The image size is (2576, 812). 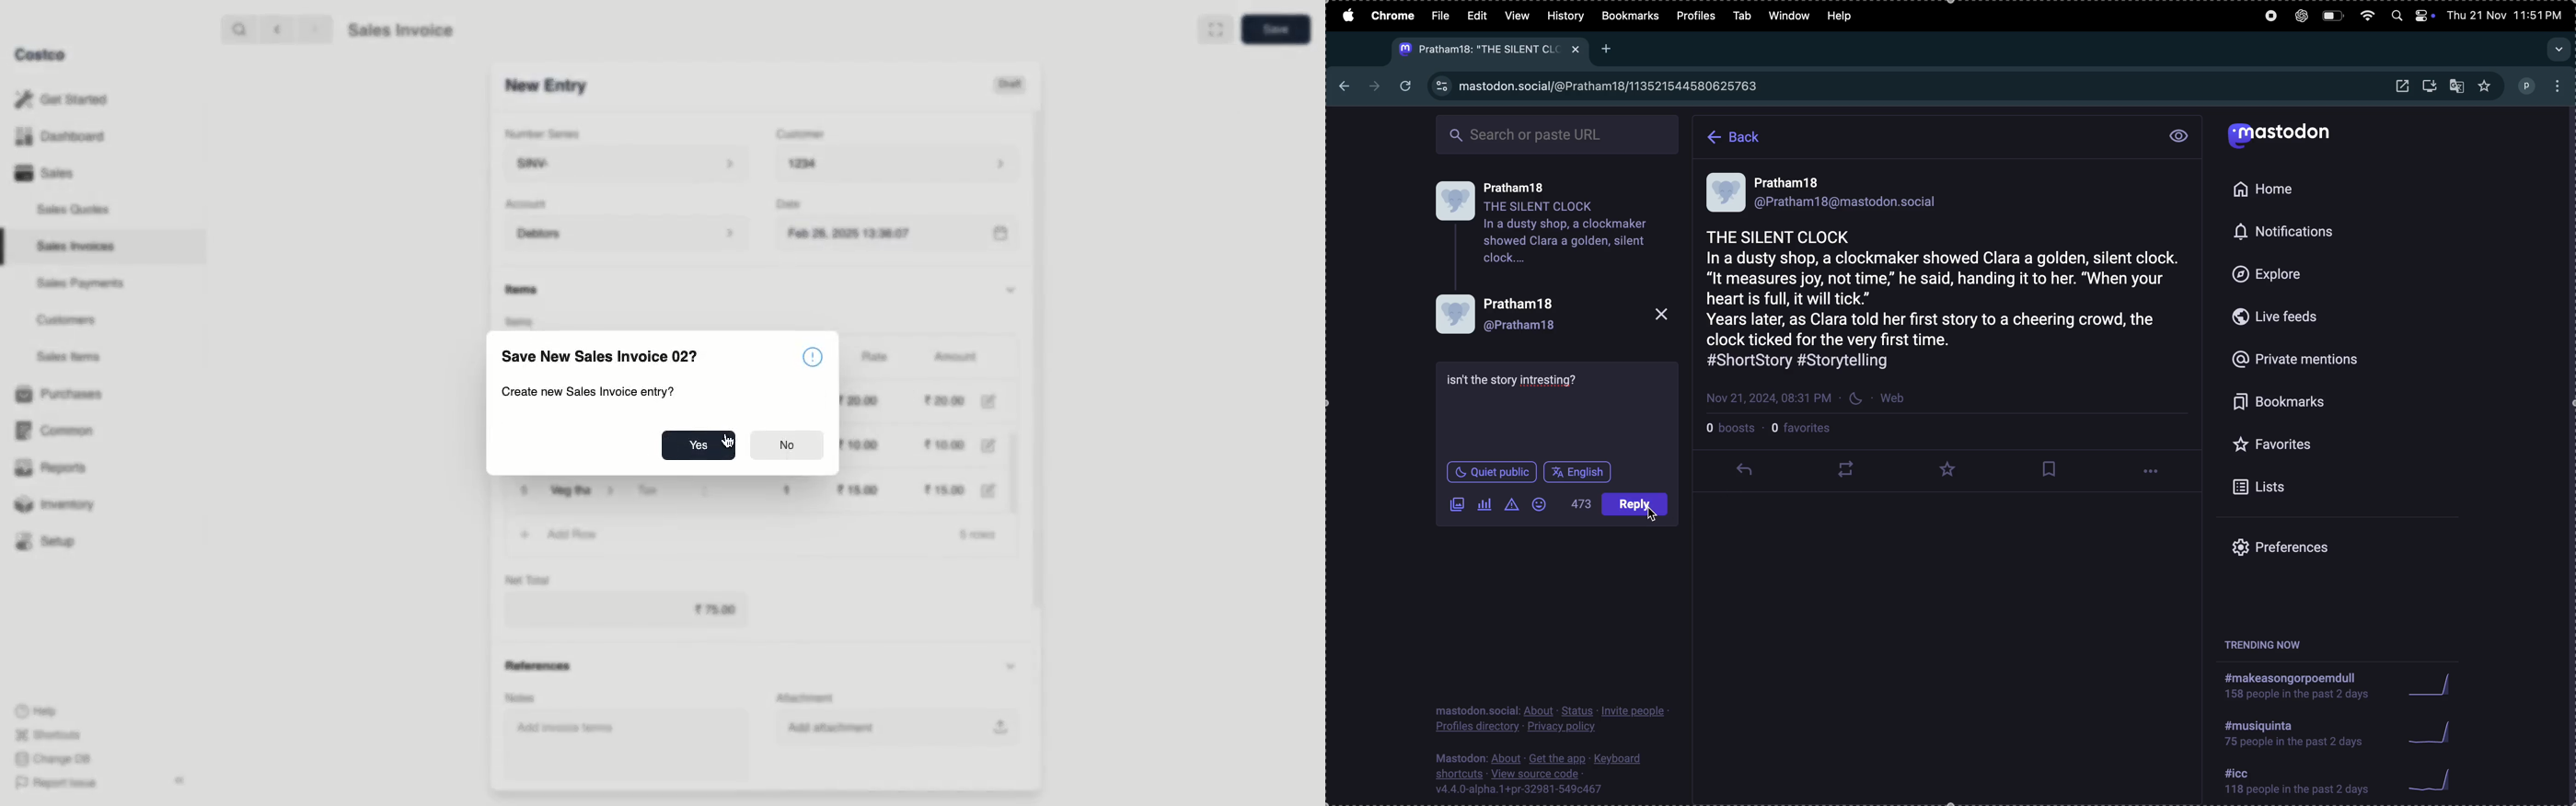 I want to click on add new tab, so click(x=1607, y=51).